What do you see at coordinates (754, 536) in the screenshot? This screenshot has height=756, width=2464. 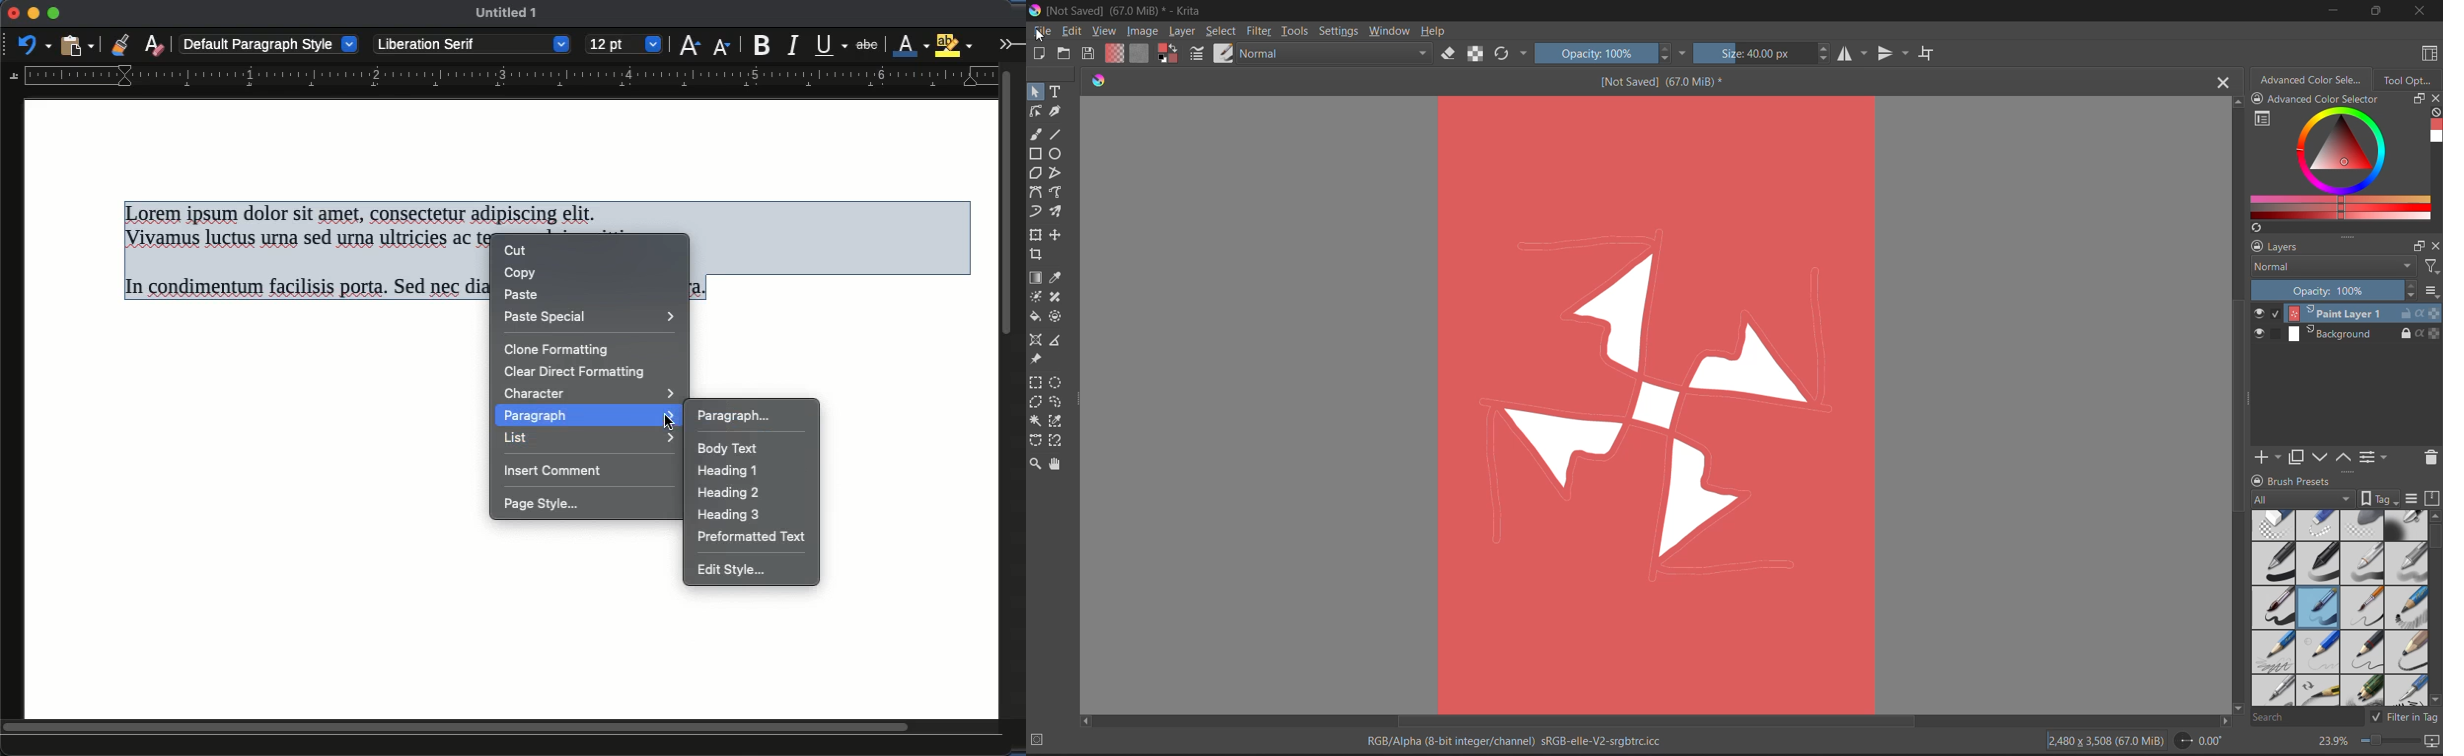 I see `preformatted text` at bounding box center [754, 536].